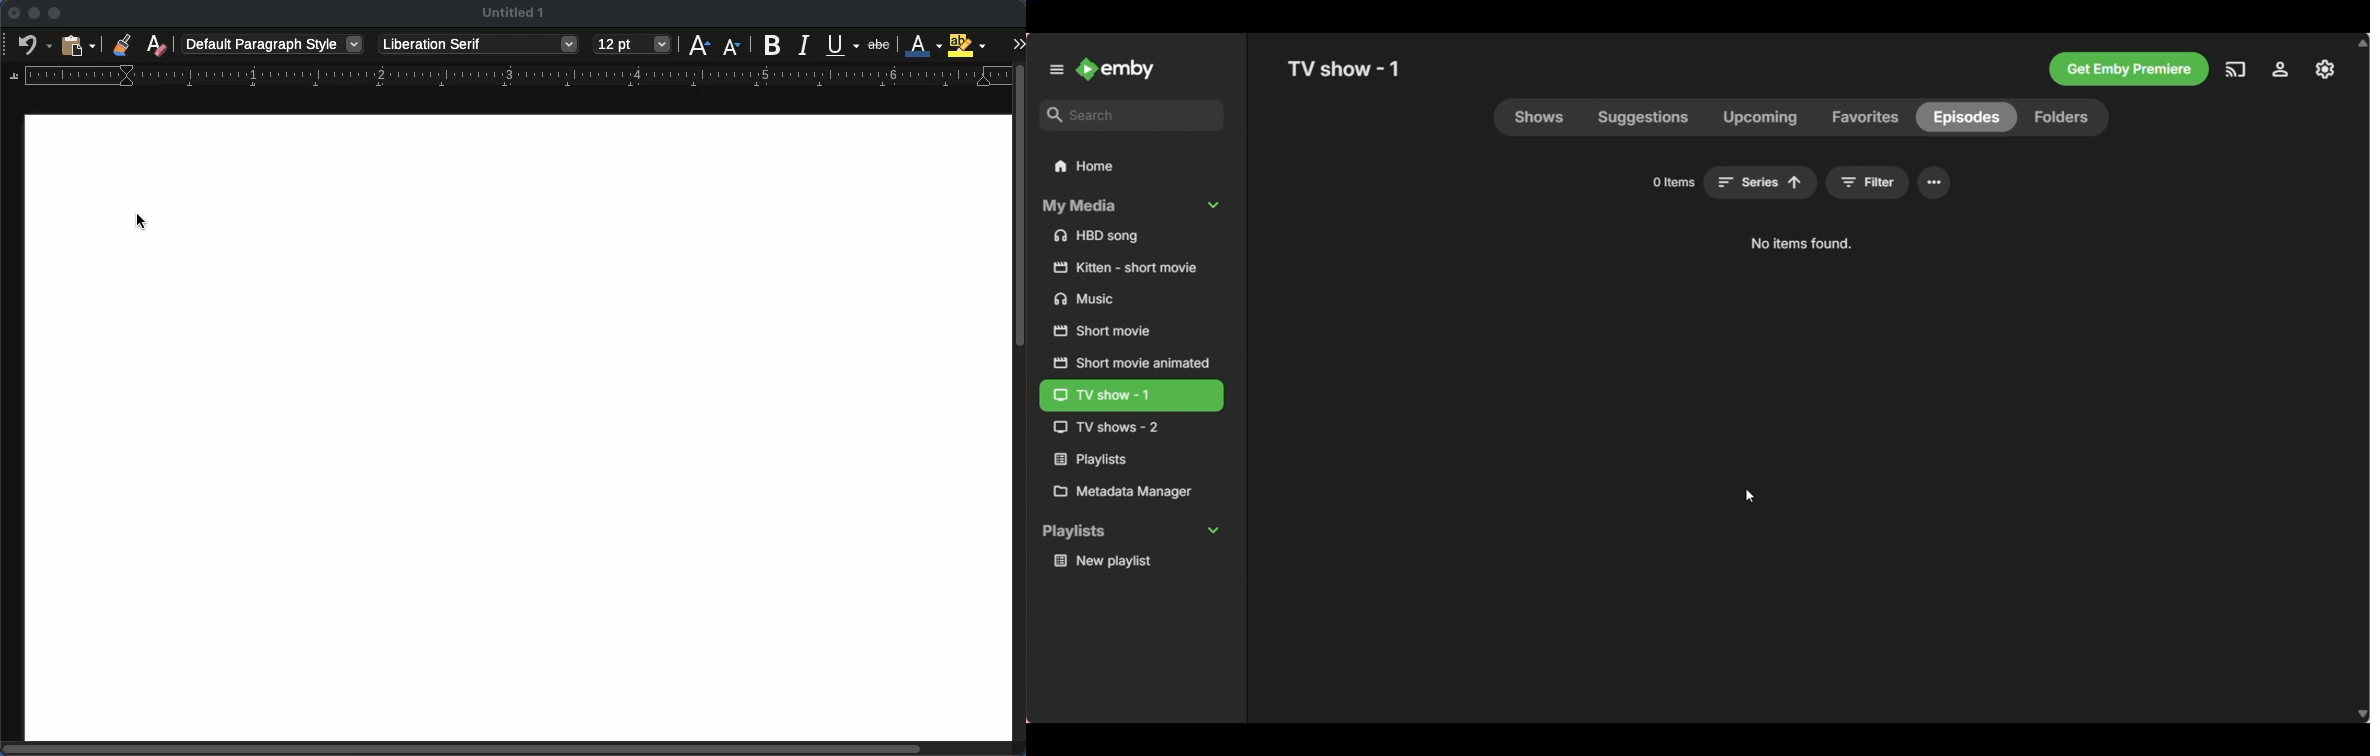  Describe the element at coordinates (966, 45) in the screenshot. I see `highlight` at that location.